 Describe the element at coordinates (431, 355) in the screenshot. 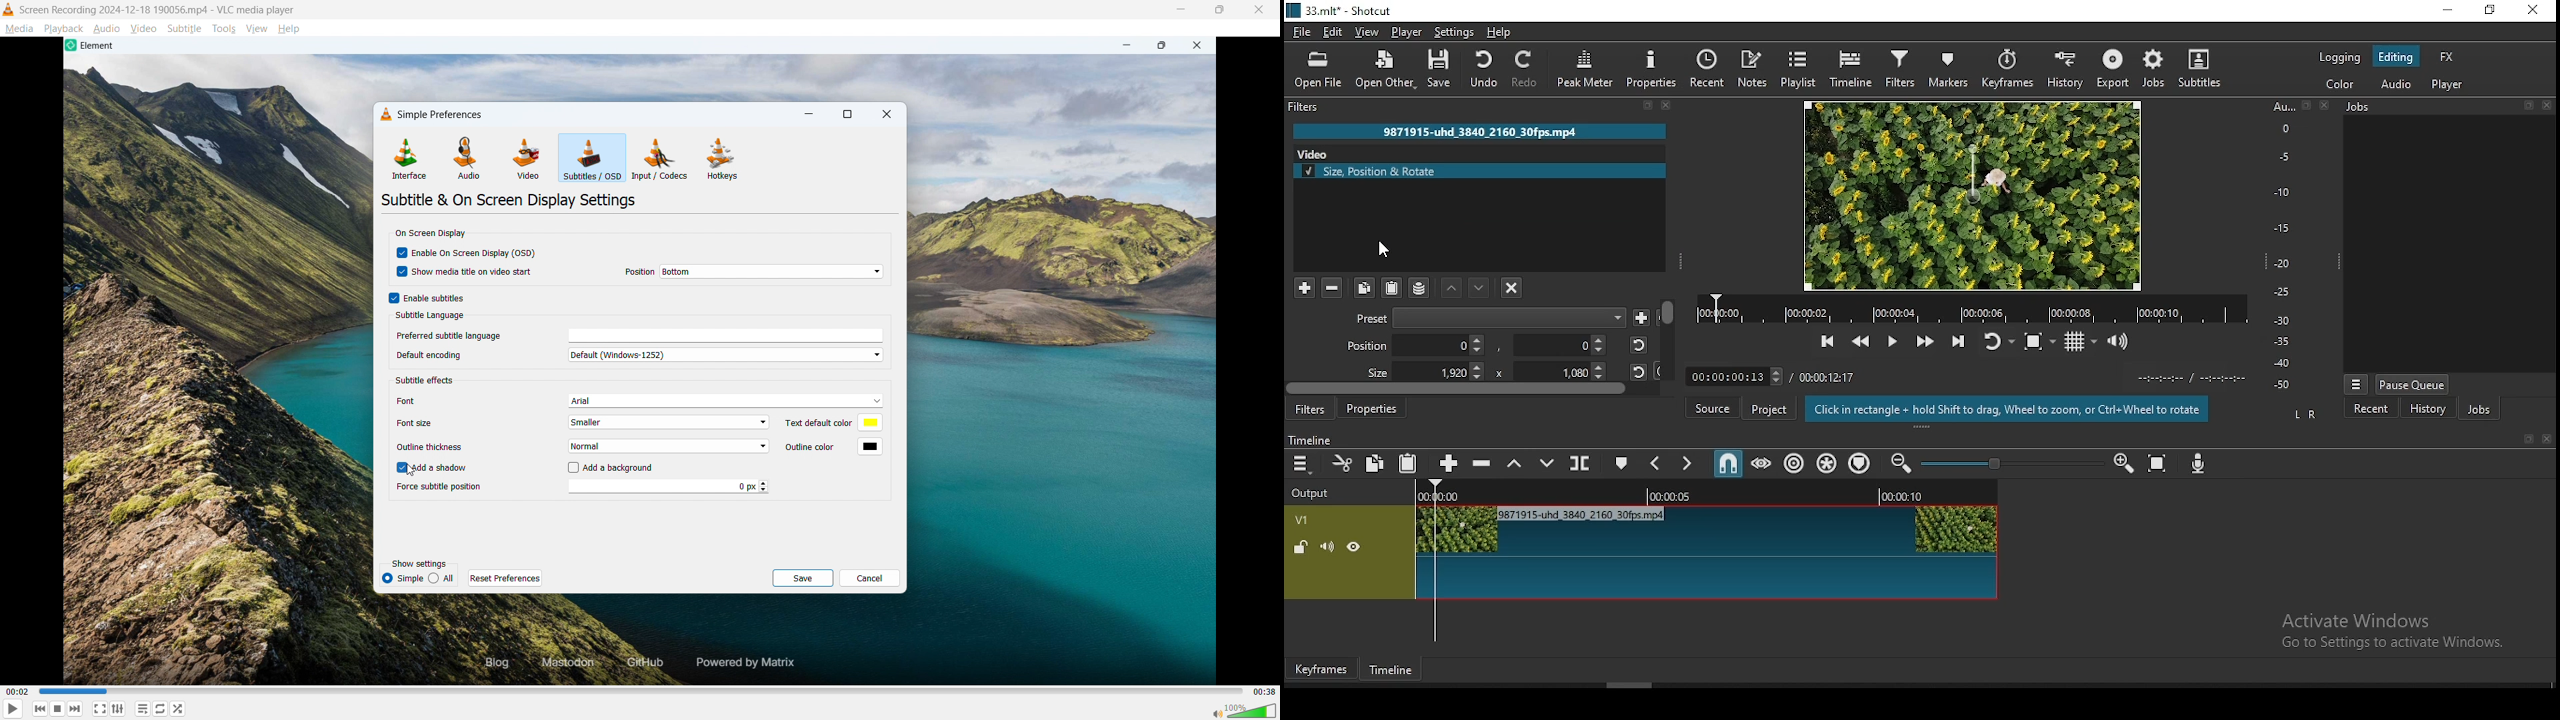

I see `Default encoding` at that location.